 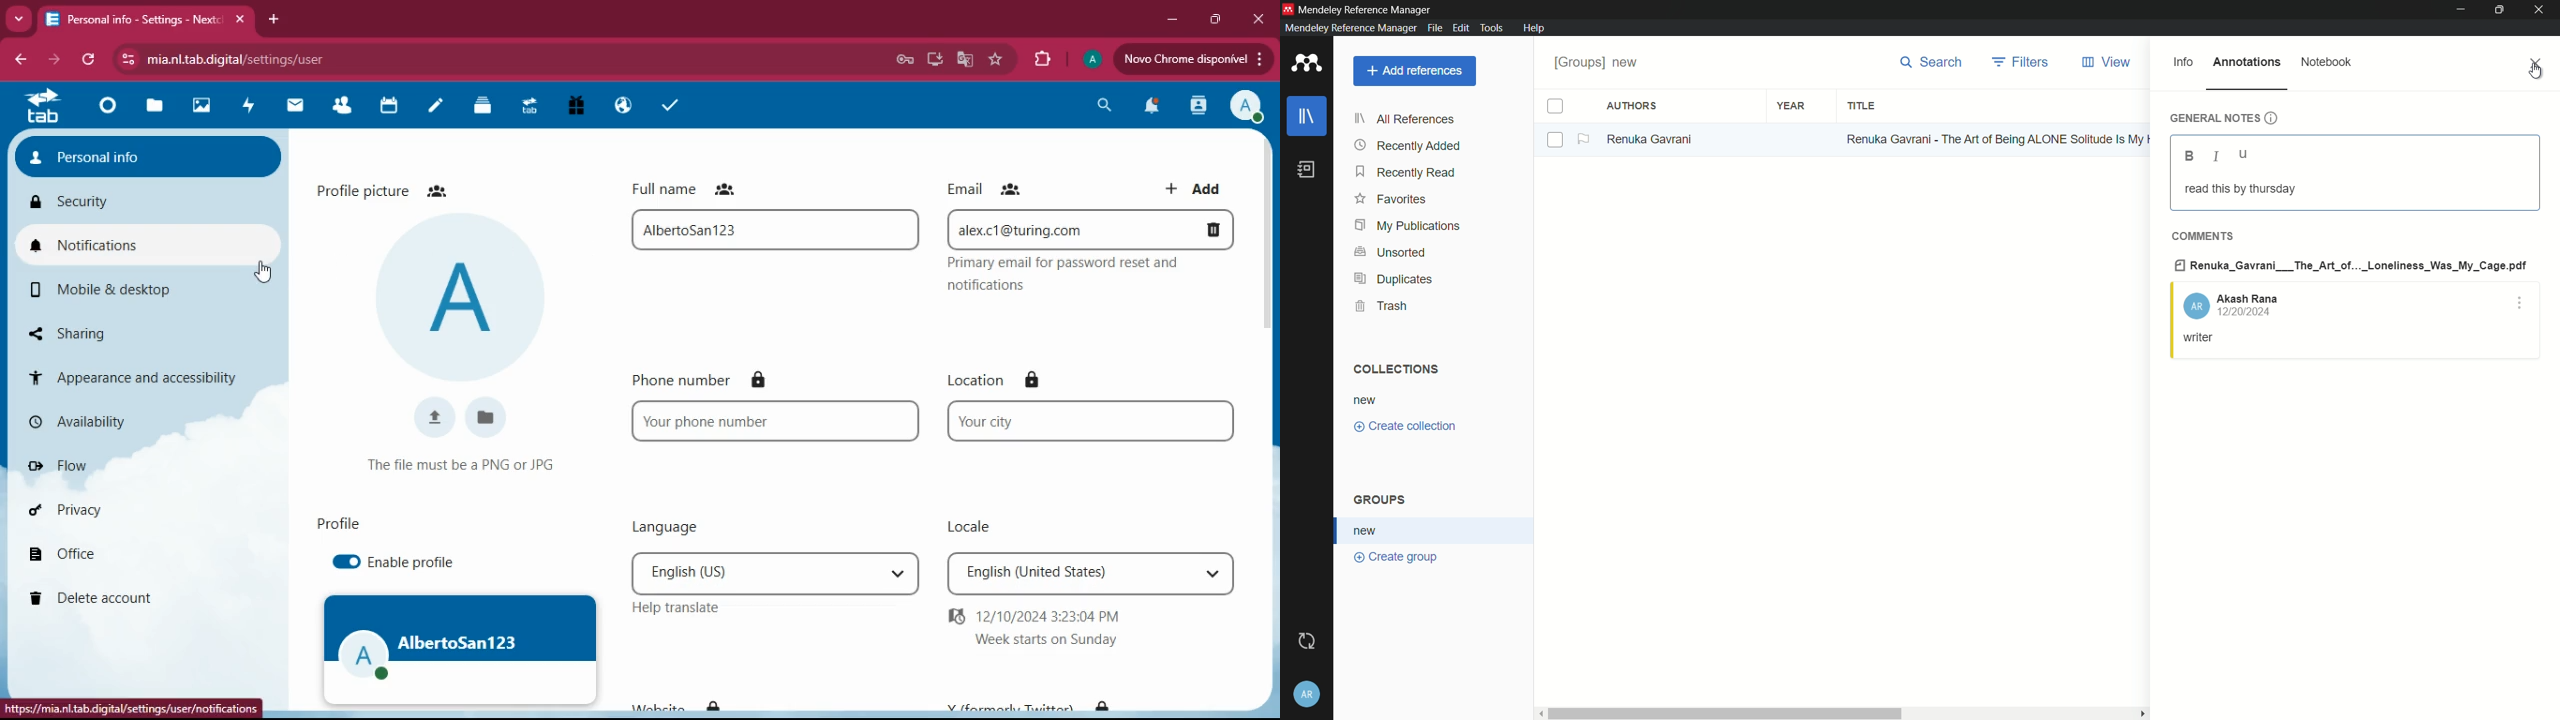 What do you see at coordinates (19, 20) in the screenshot?
I see `more` at bounding box center [19, 20].